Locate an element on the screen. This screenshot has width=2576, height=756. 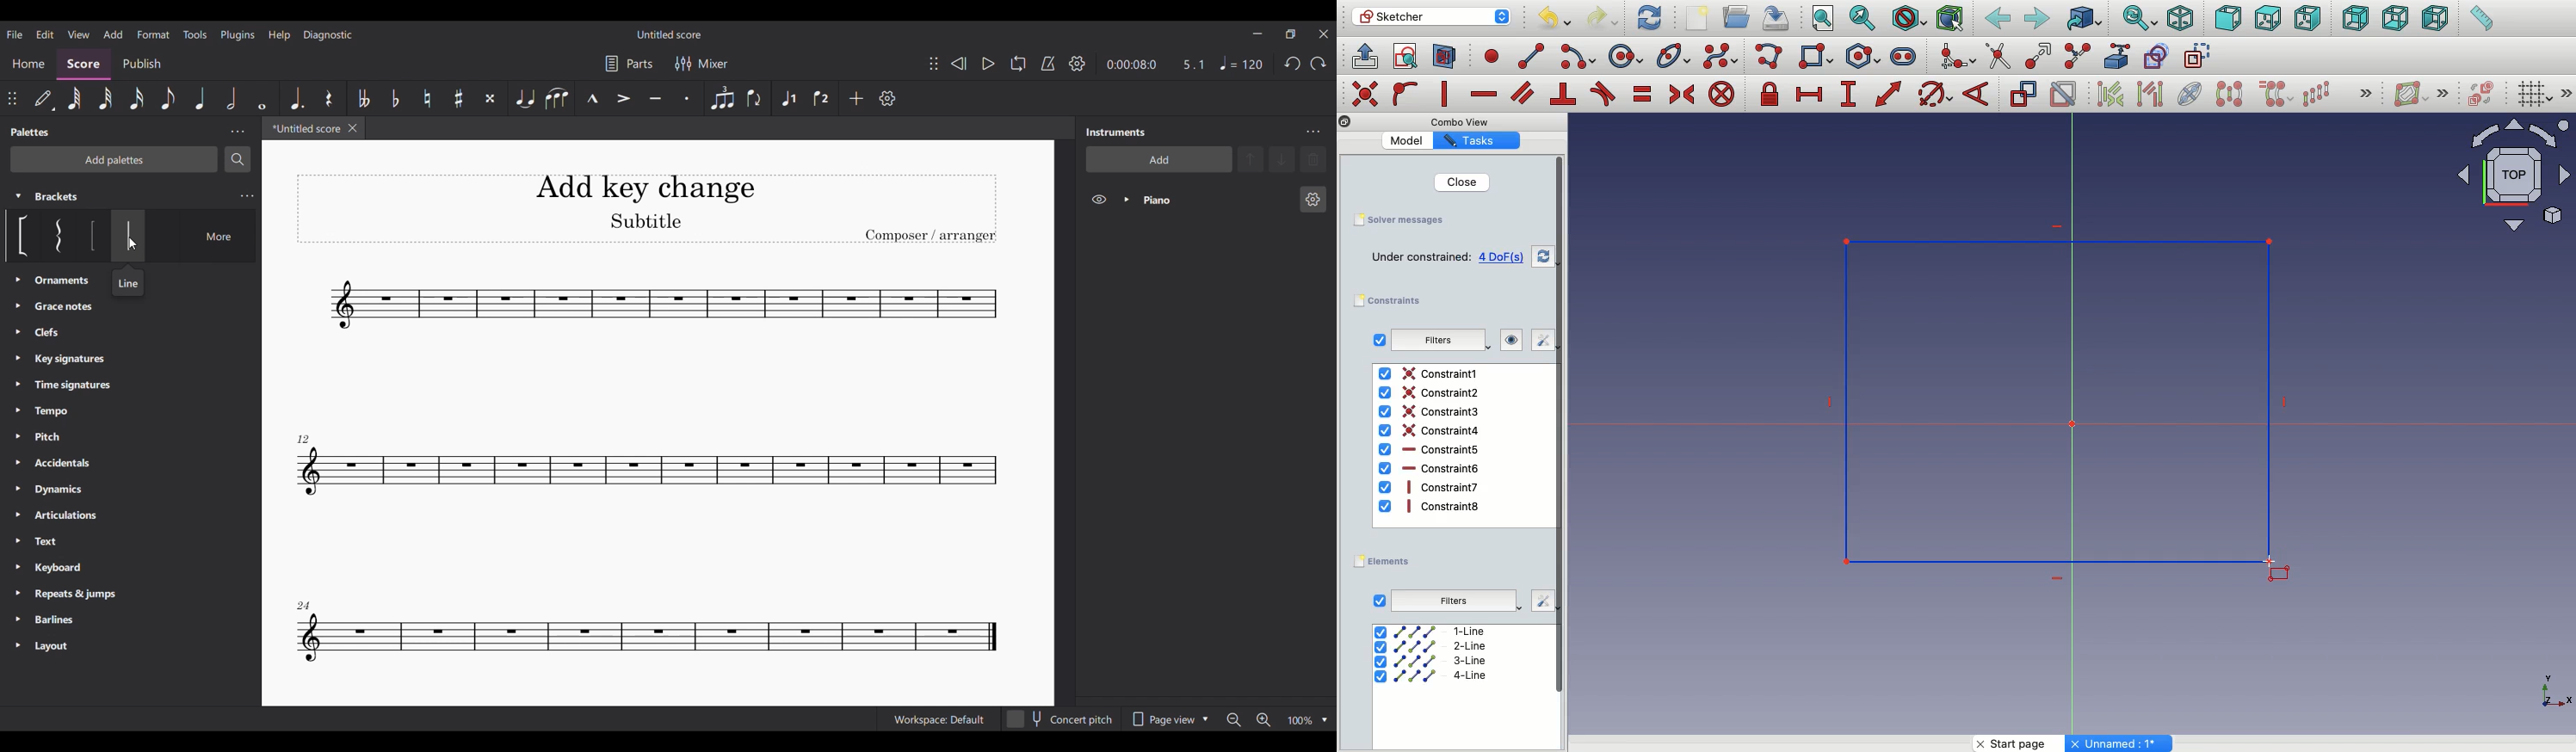
Constraint1 is located at coordinates (1428, 373).